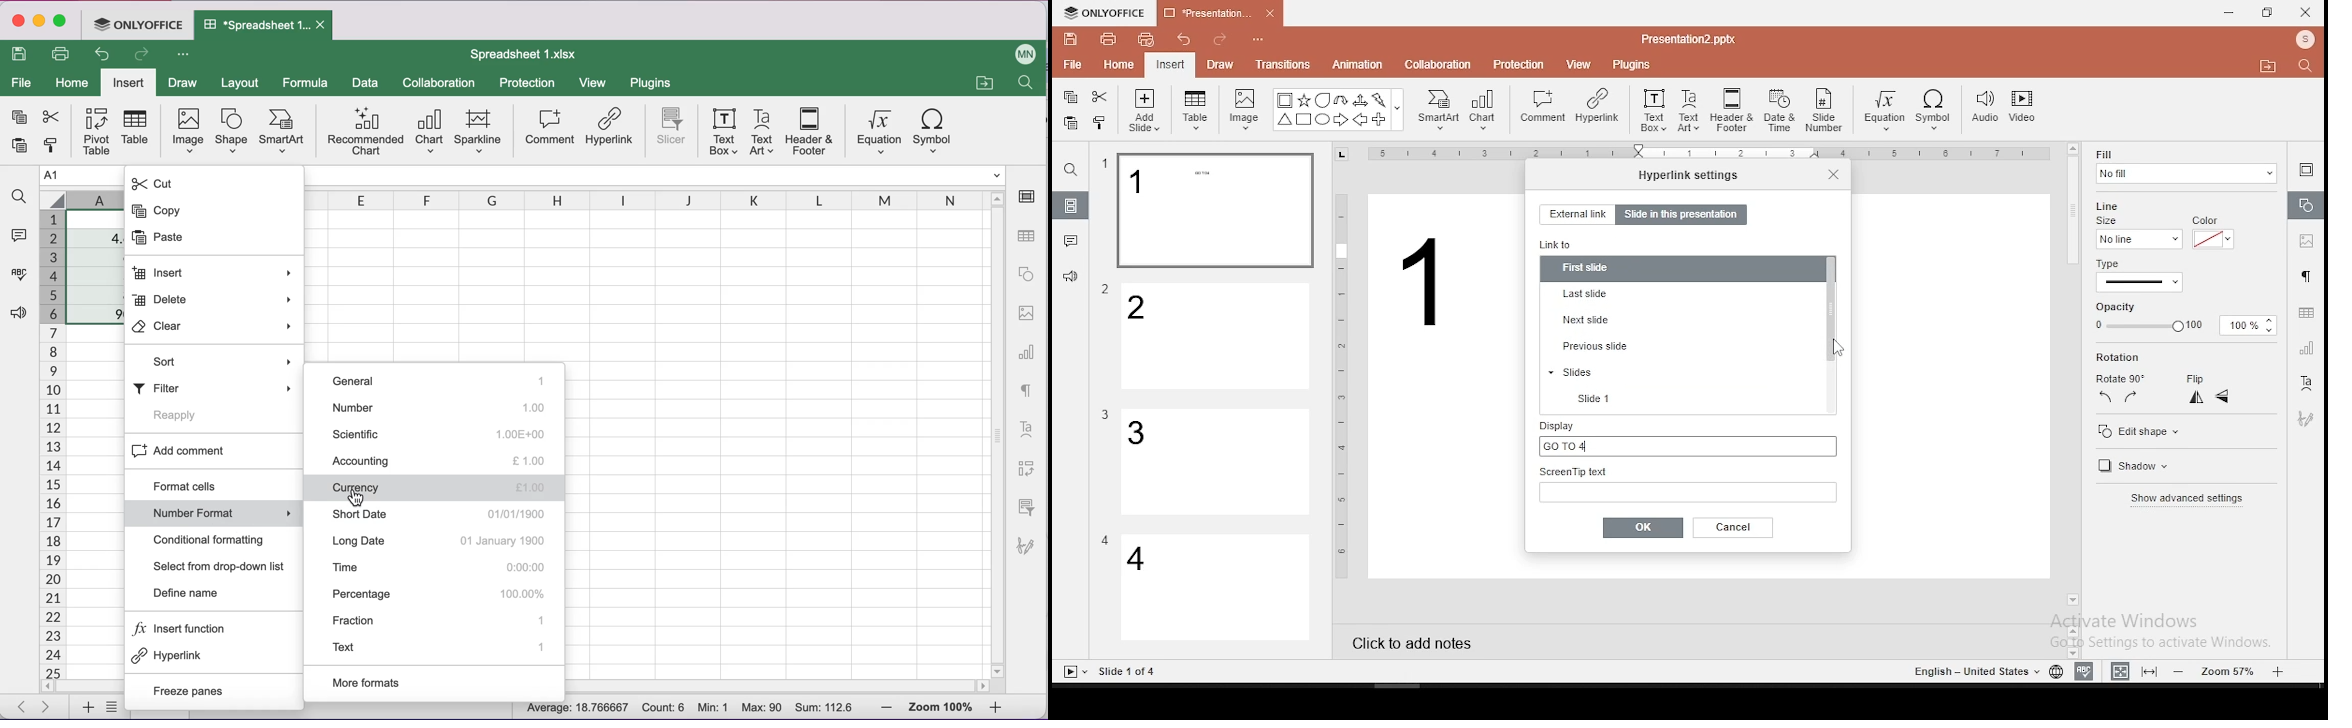  I want to click on table settings, so click(2304, 313).